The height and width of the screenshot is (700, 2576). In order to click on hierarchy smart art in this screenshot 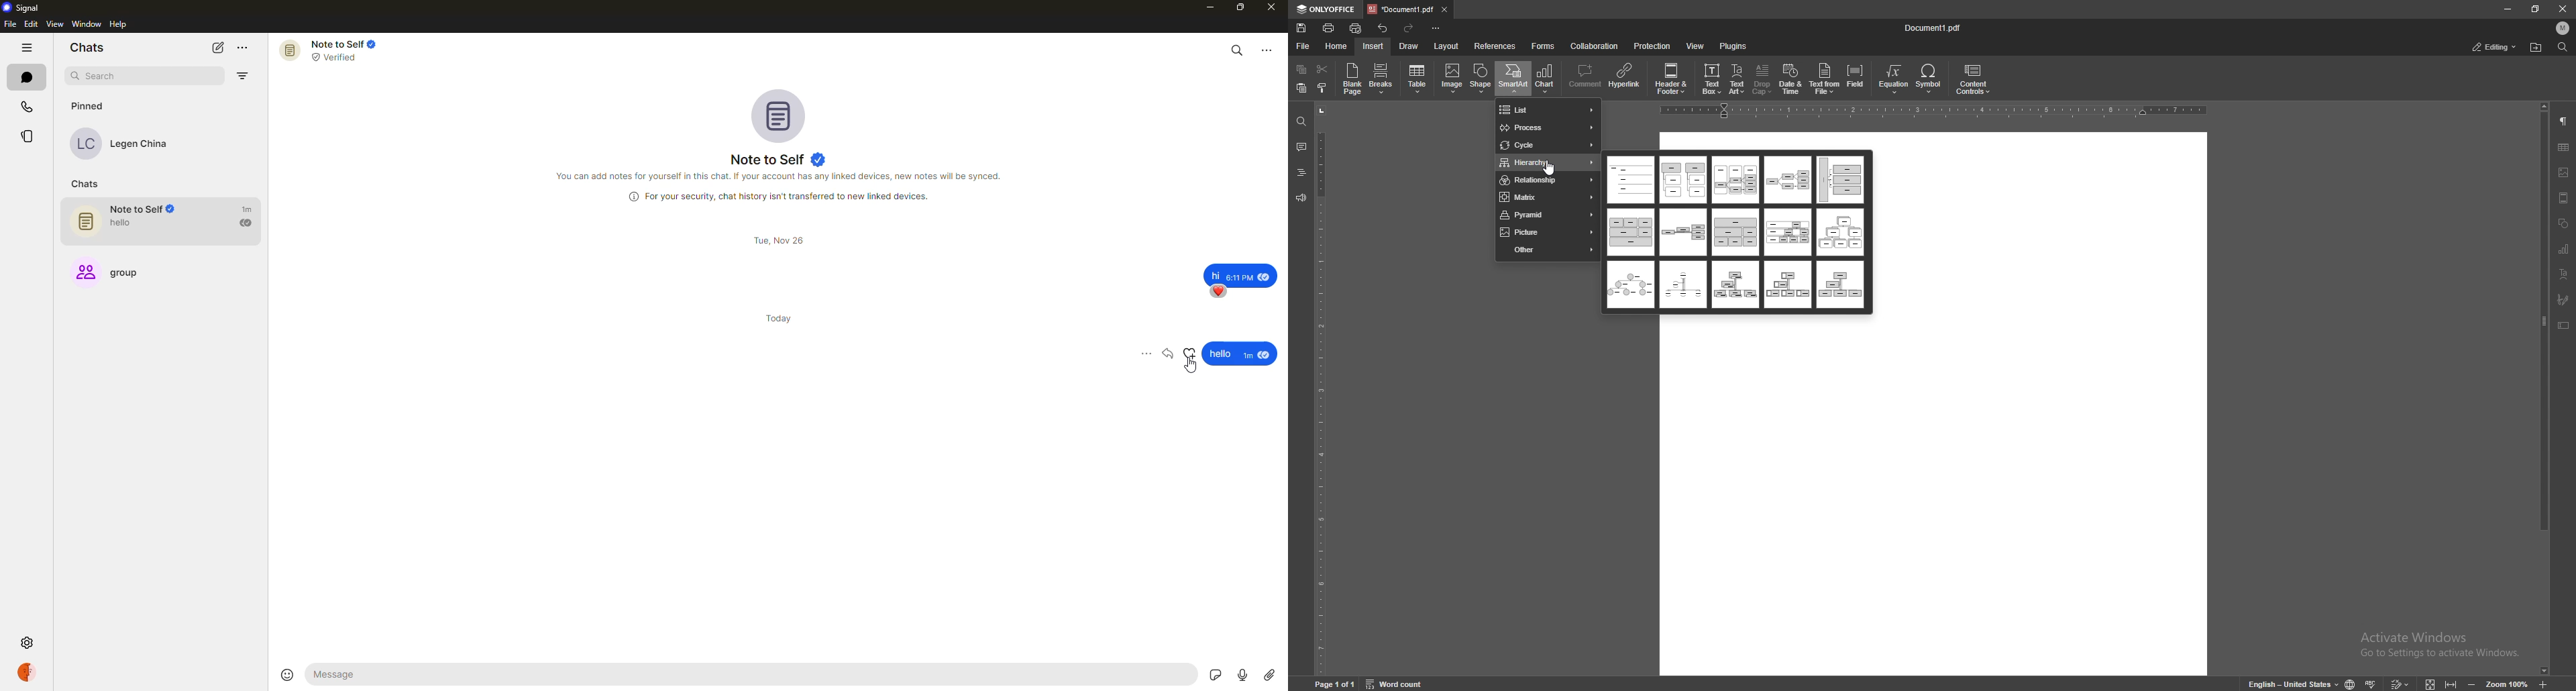, I will do `click(1631, 180)`.